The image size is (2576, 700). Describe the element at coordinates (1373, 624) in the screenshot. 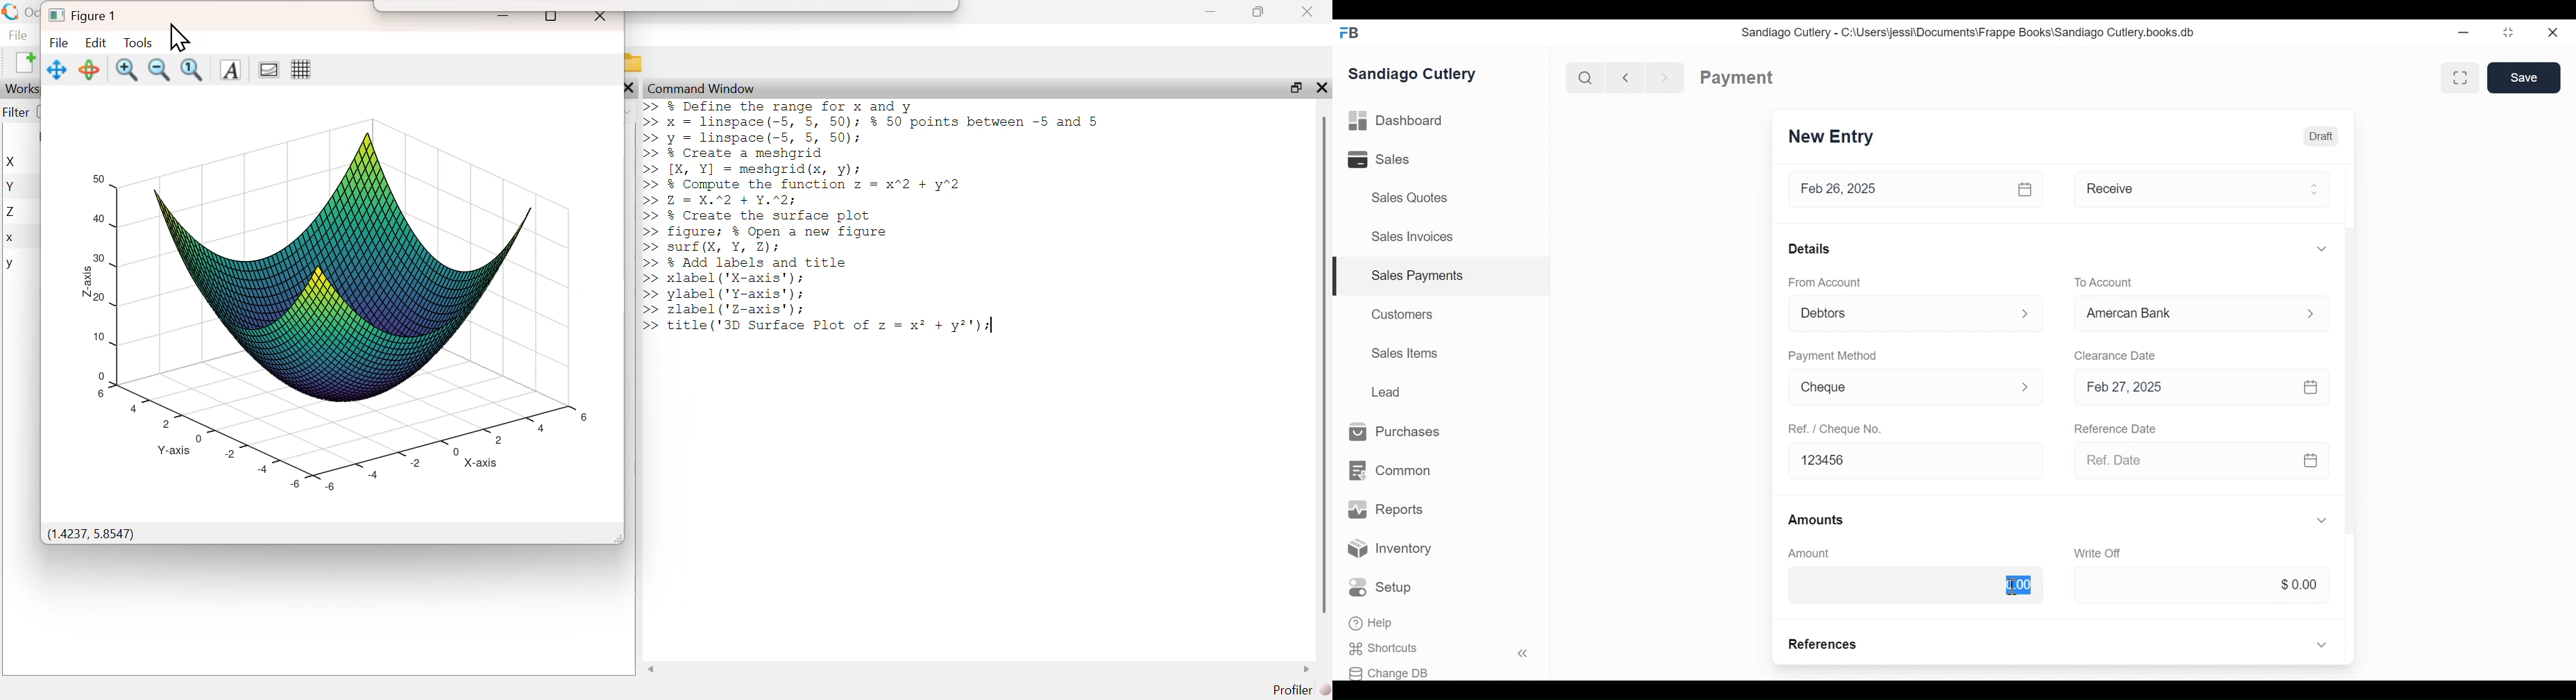

I see `Help` at that location.